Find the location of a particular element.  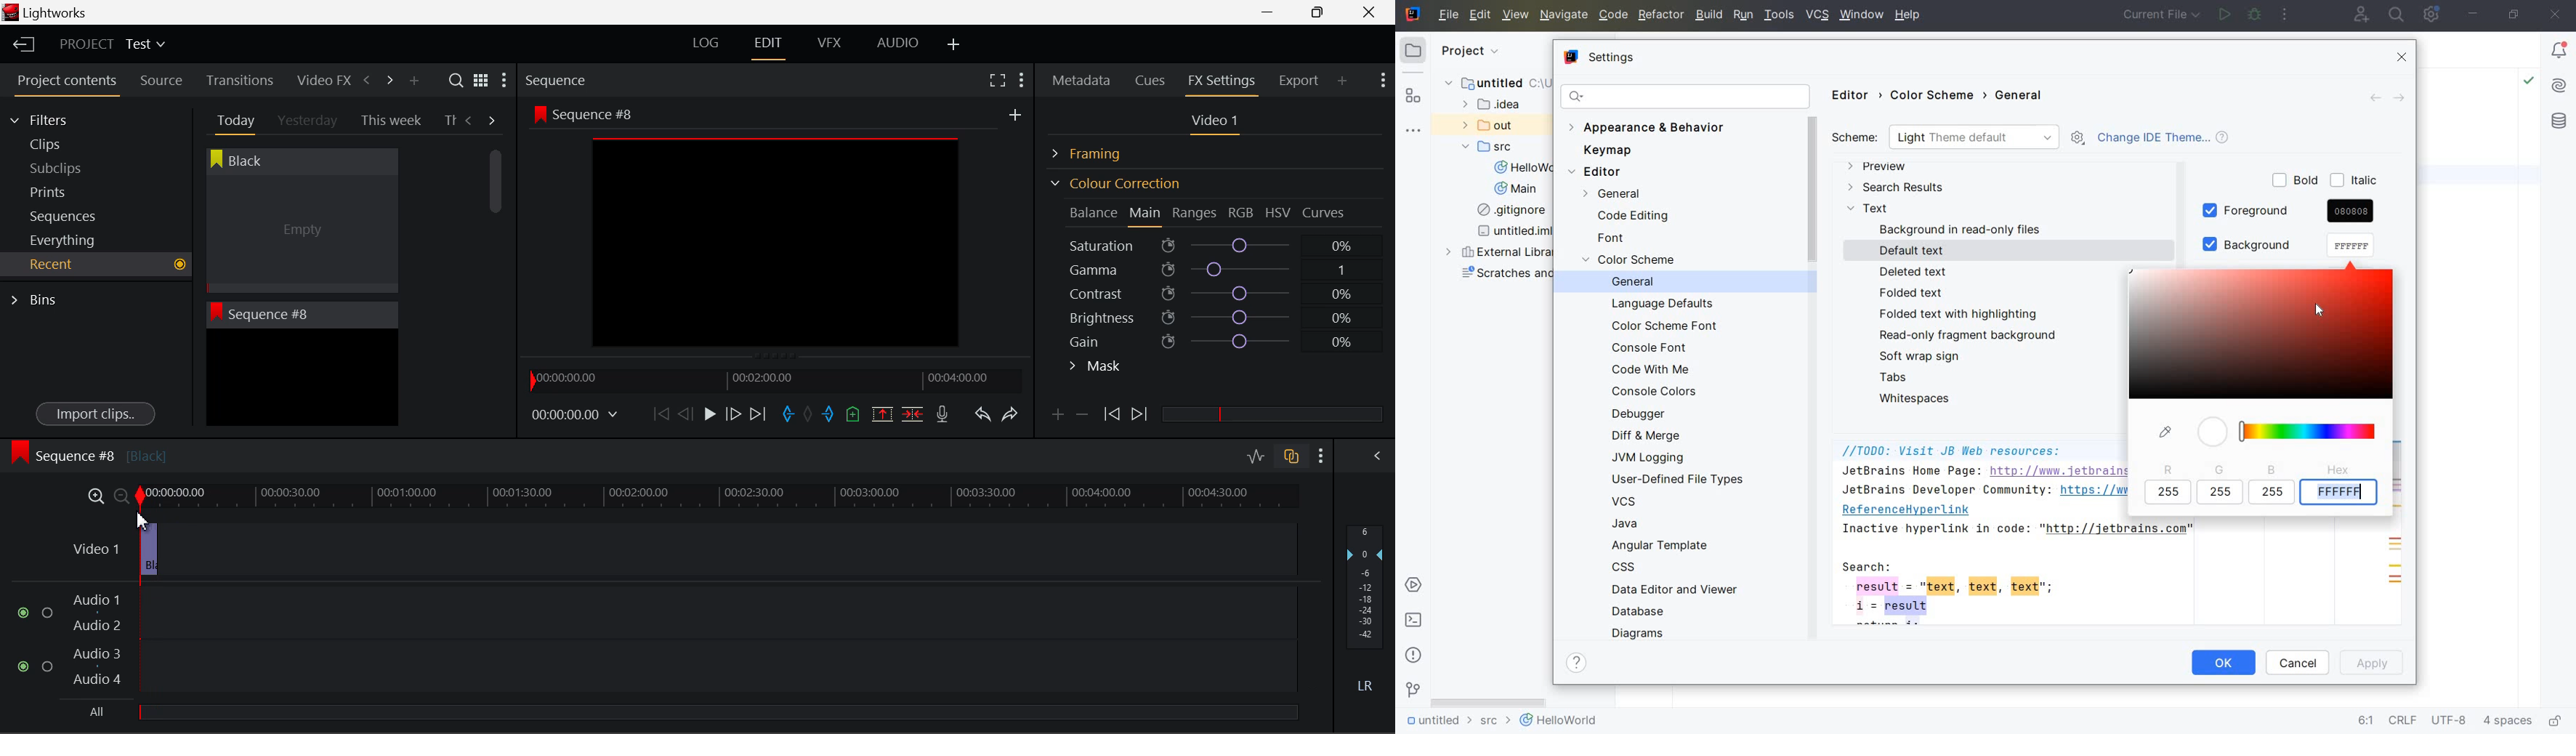

Audio Input Fields is located at coordinates (657, 641).